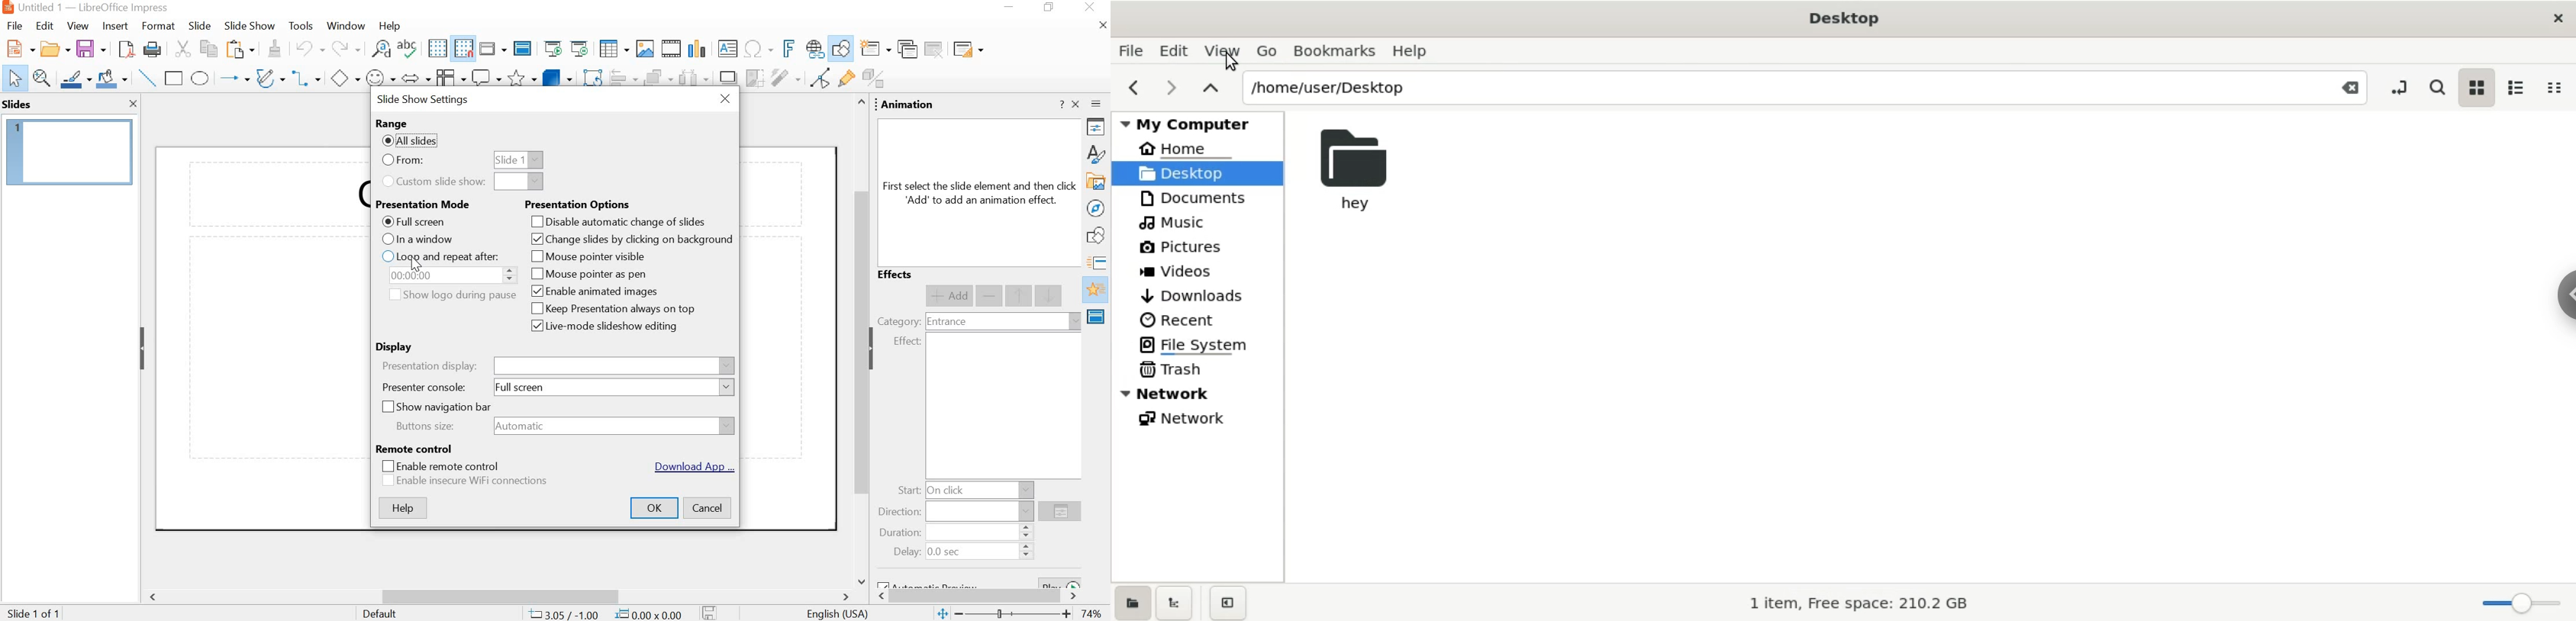 The height and width of the screenshot is (644, 2576). Describe the element at coordinates (76, 78) in the screenshot. I see `line color` at that location.